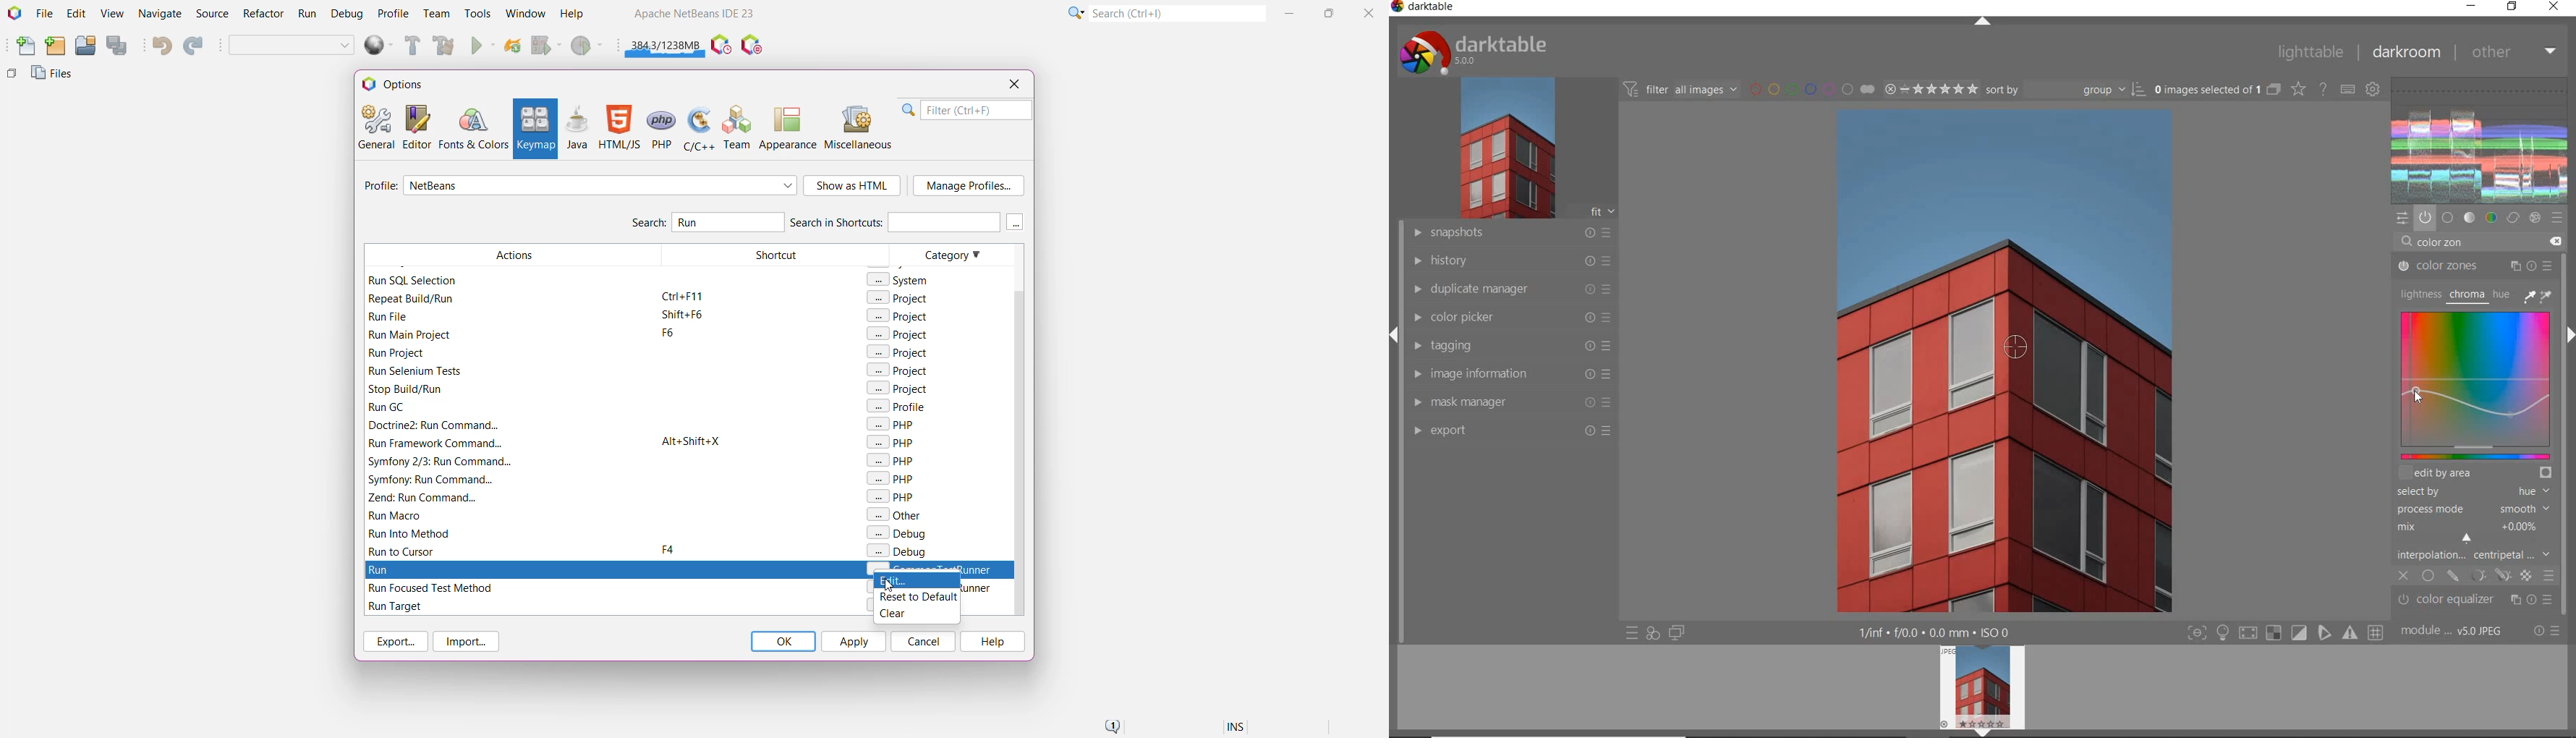 This screenshot has width=2576, height=756. I want to click on focus mask, so click(2348, 633).